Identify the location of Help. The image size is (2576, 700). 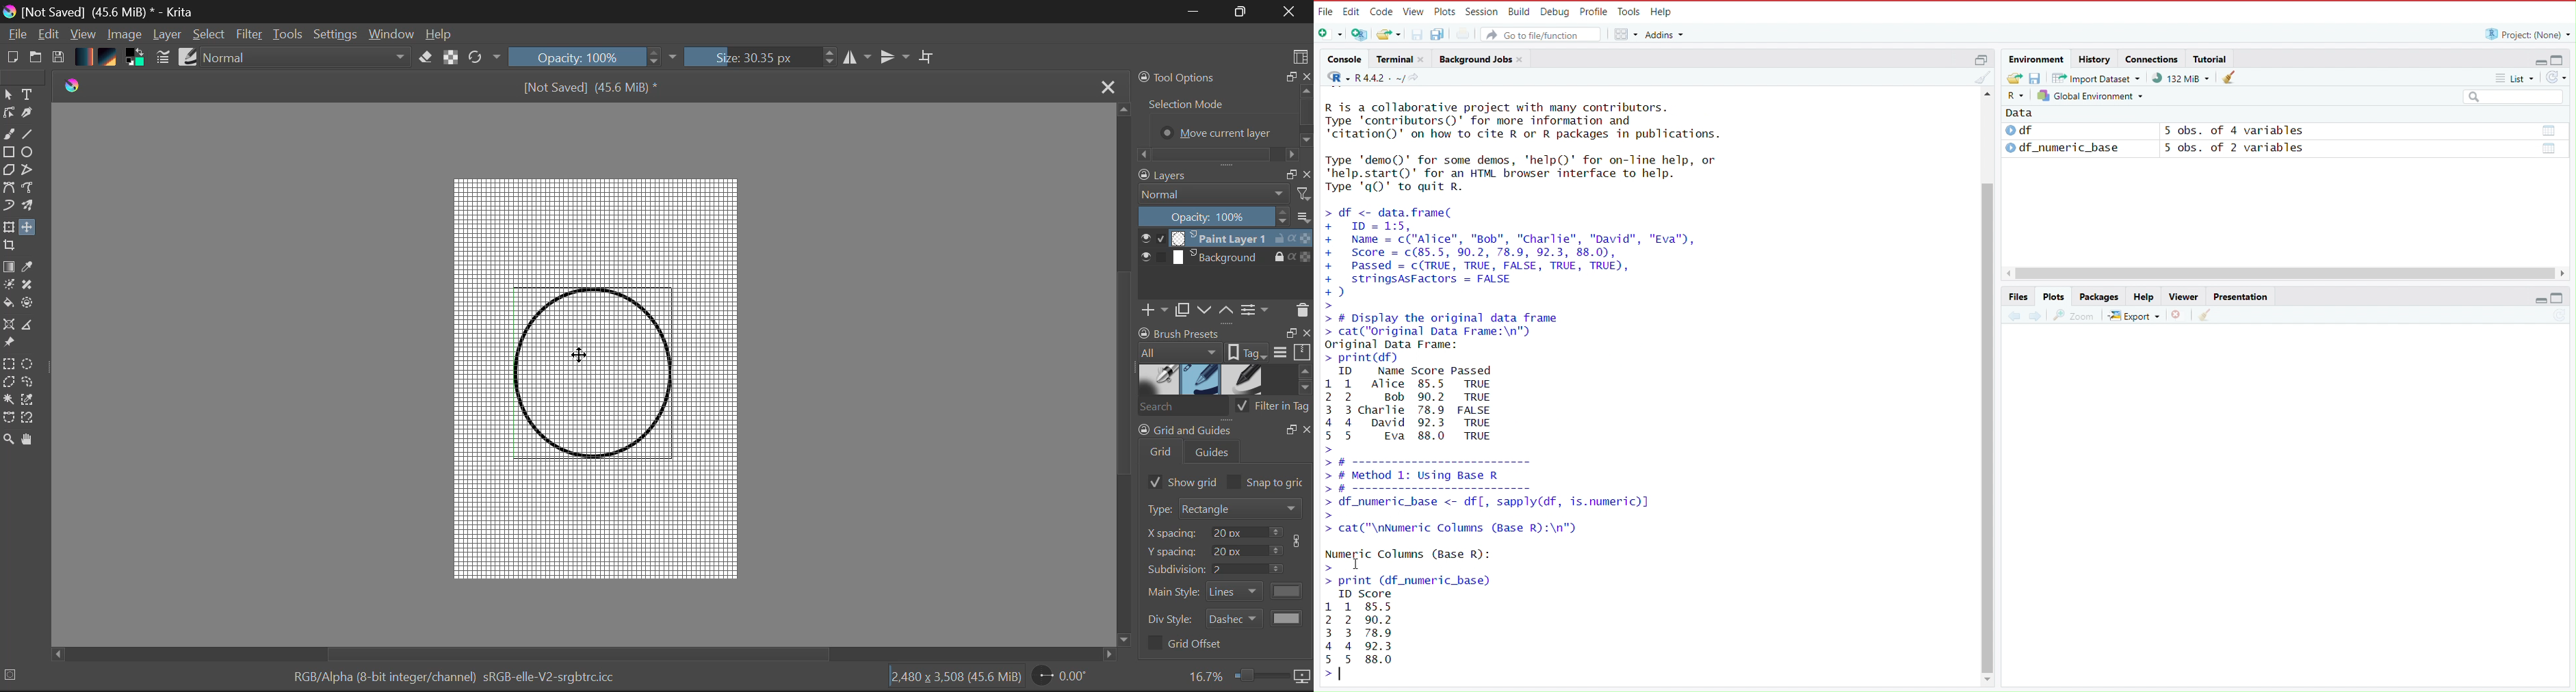
(2143, 295).